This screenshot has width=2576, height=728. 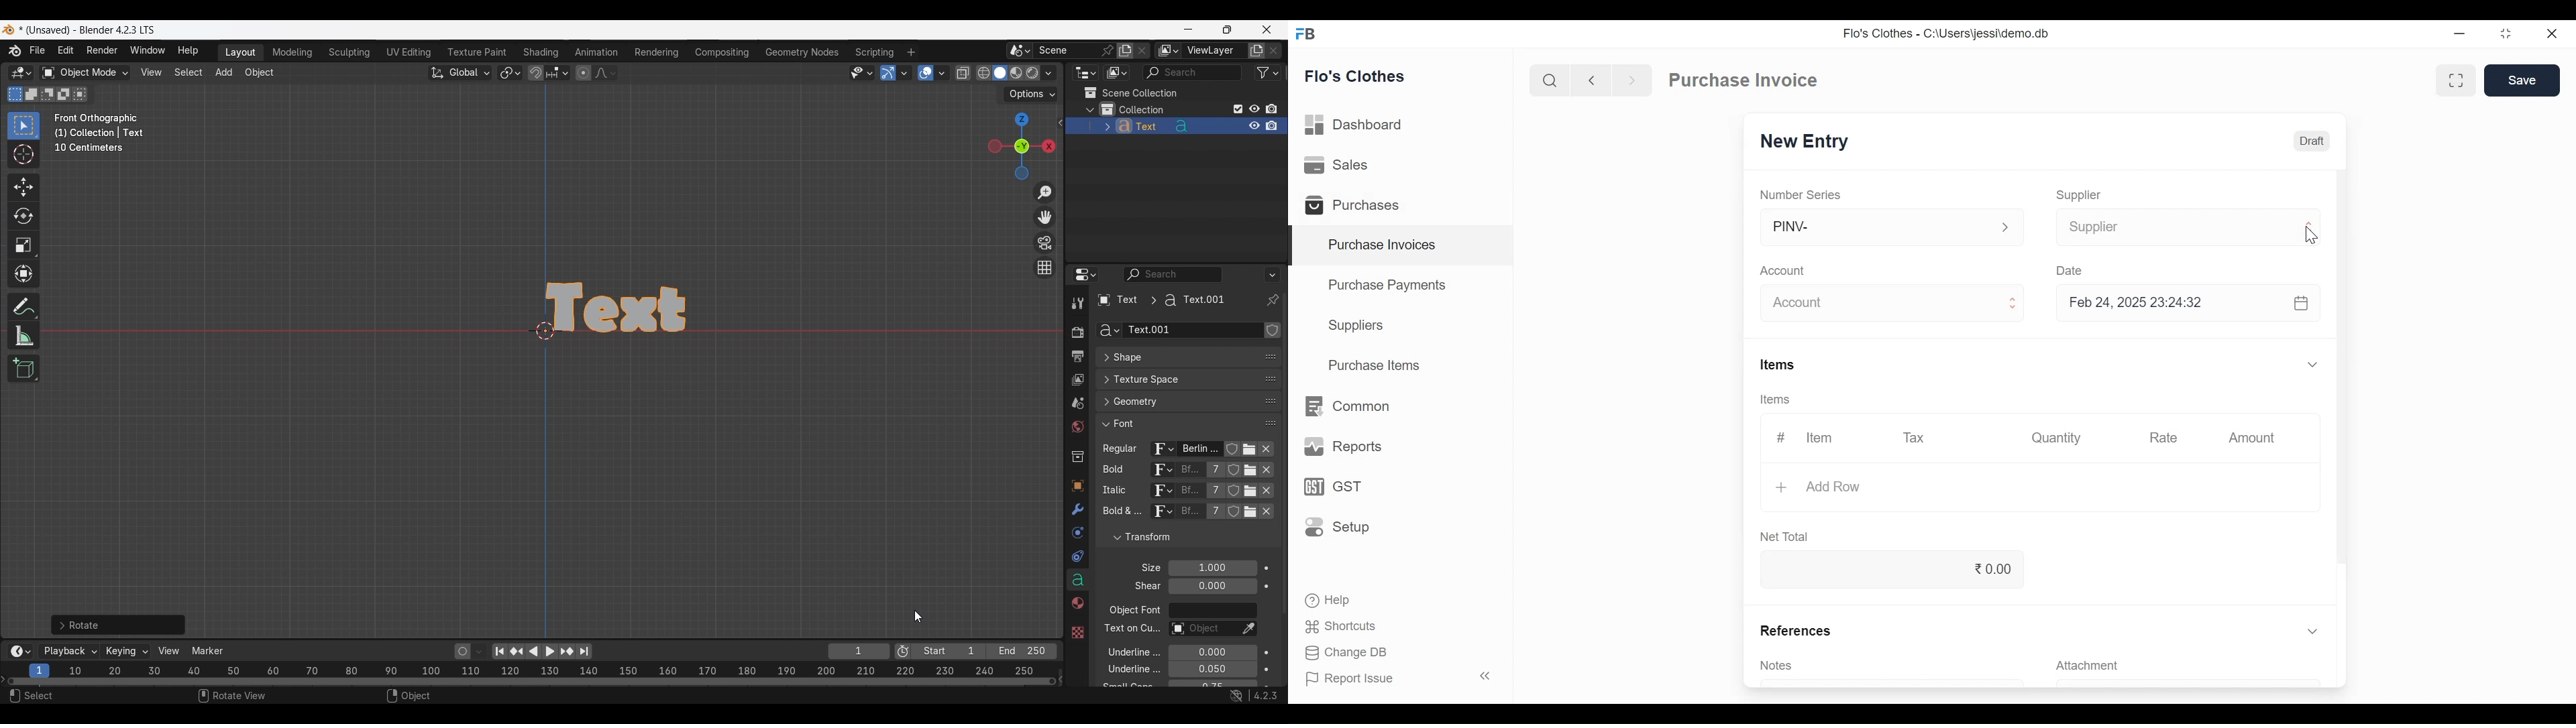 What do you see at coordinates (24, 188) in the screenshot?
I see `Move` at bounding box center [24, 188].